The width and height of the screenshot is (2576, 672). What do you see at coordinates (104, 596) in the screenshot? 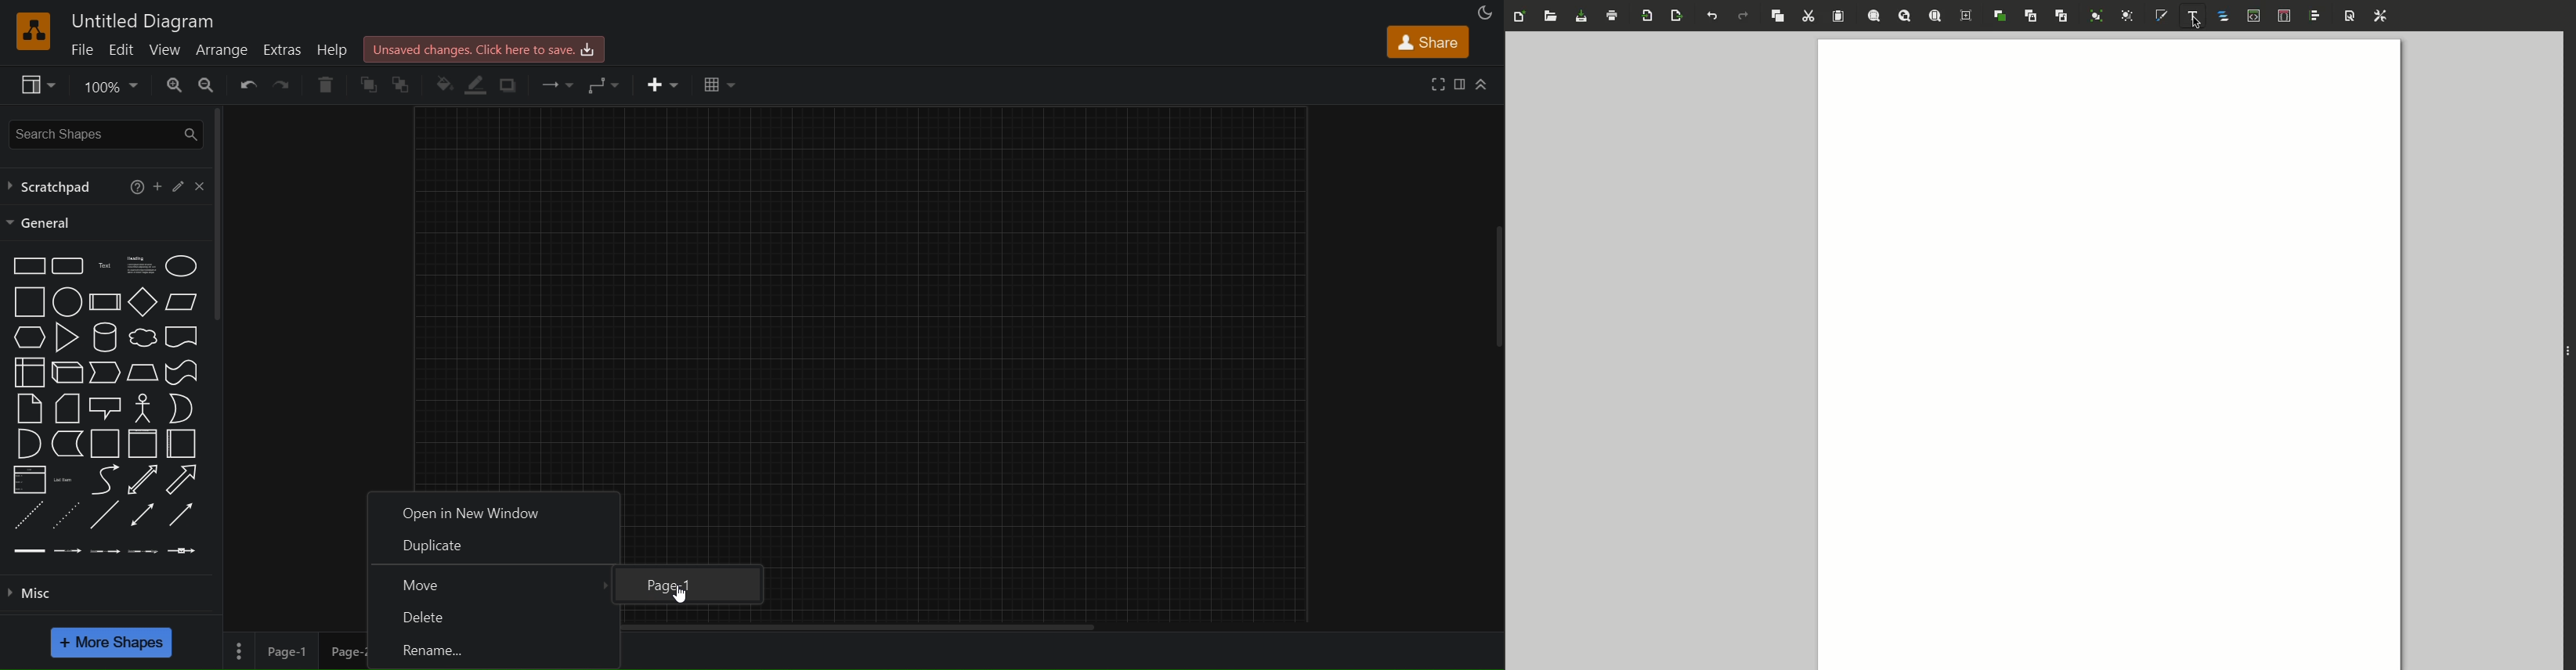
I see `misc` at bounding box center [104, 596].